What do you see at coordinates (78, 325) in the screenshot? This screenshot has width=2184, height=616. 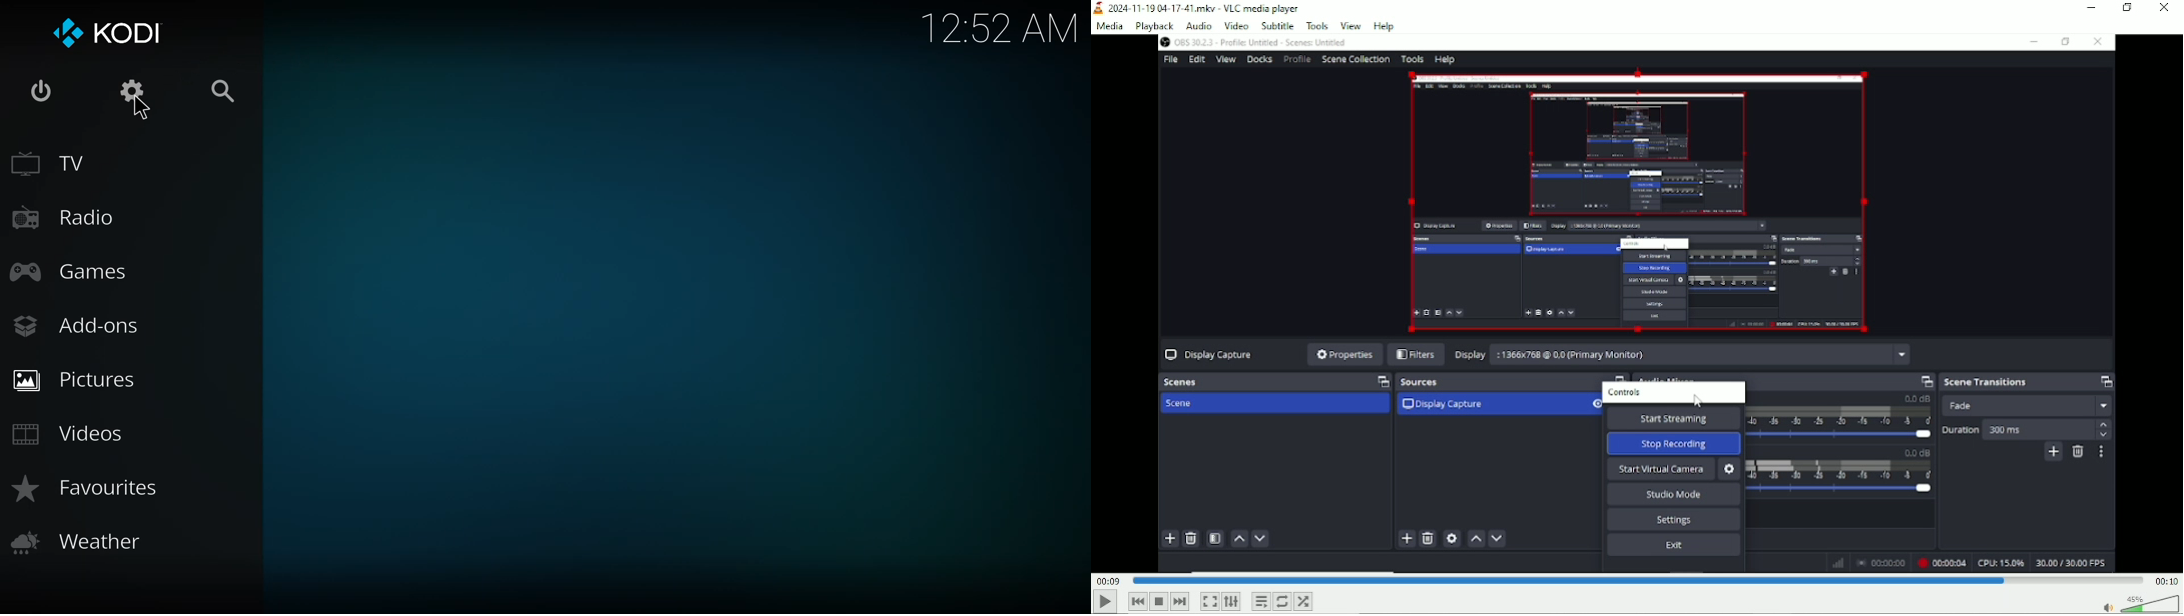 I see `add-ons` at bounding box center [78, 325].